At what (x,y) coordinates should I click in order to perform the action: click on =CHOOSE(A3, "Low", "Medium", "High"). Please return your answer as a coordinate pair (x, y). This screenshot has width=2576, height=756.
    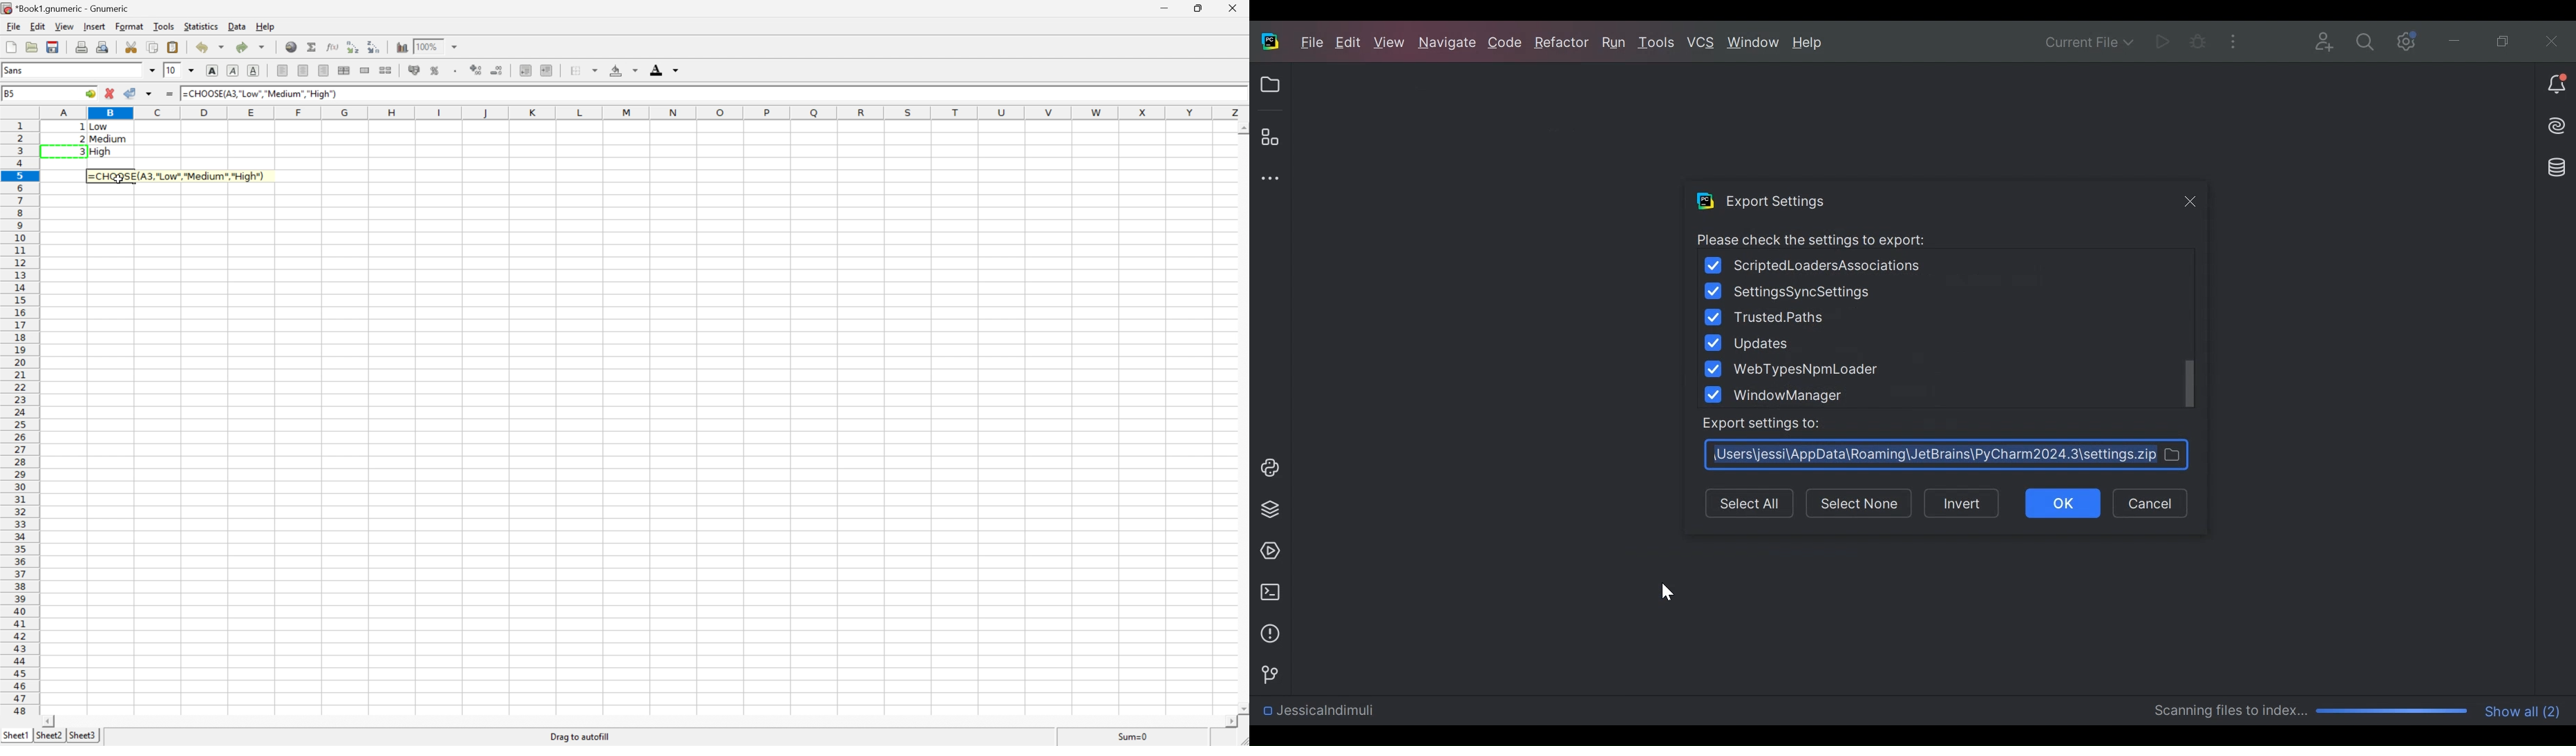
    Looking at the image, I should click on (178, 174).